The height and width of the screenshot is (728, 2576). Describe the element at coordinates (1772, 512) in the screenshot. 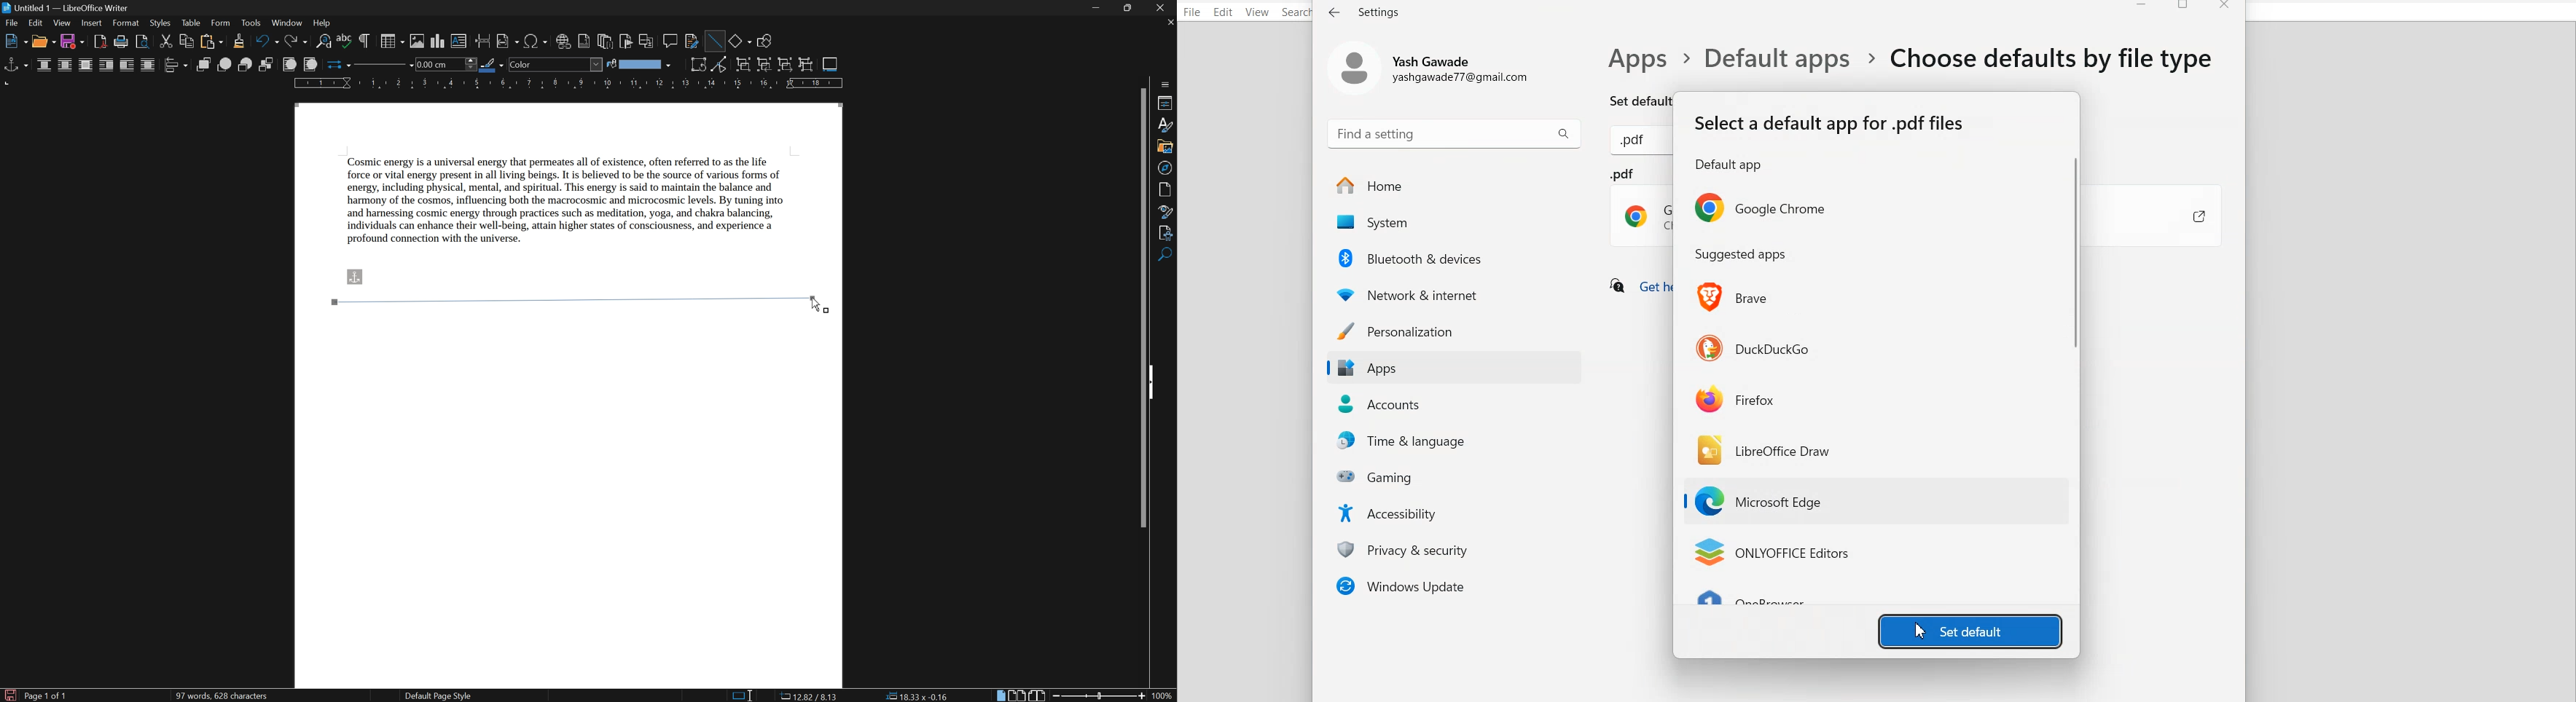

I see `Cursor` at that location.